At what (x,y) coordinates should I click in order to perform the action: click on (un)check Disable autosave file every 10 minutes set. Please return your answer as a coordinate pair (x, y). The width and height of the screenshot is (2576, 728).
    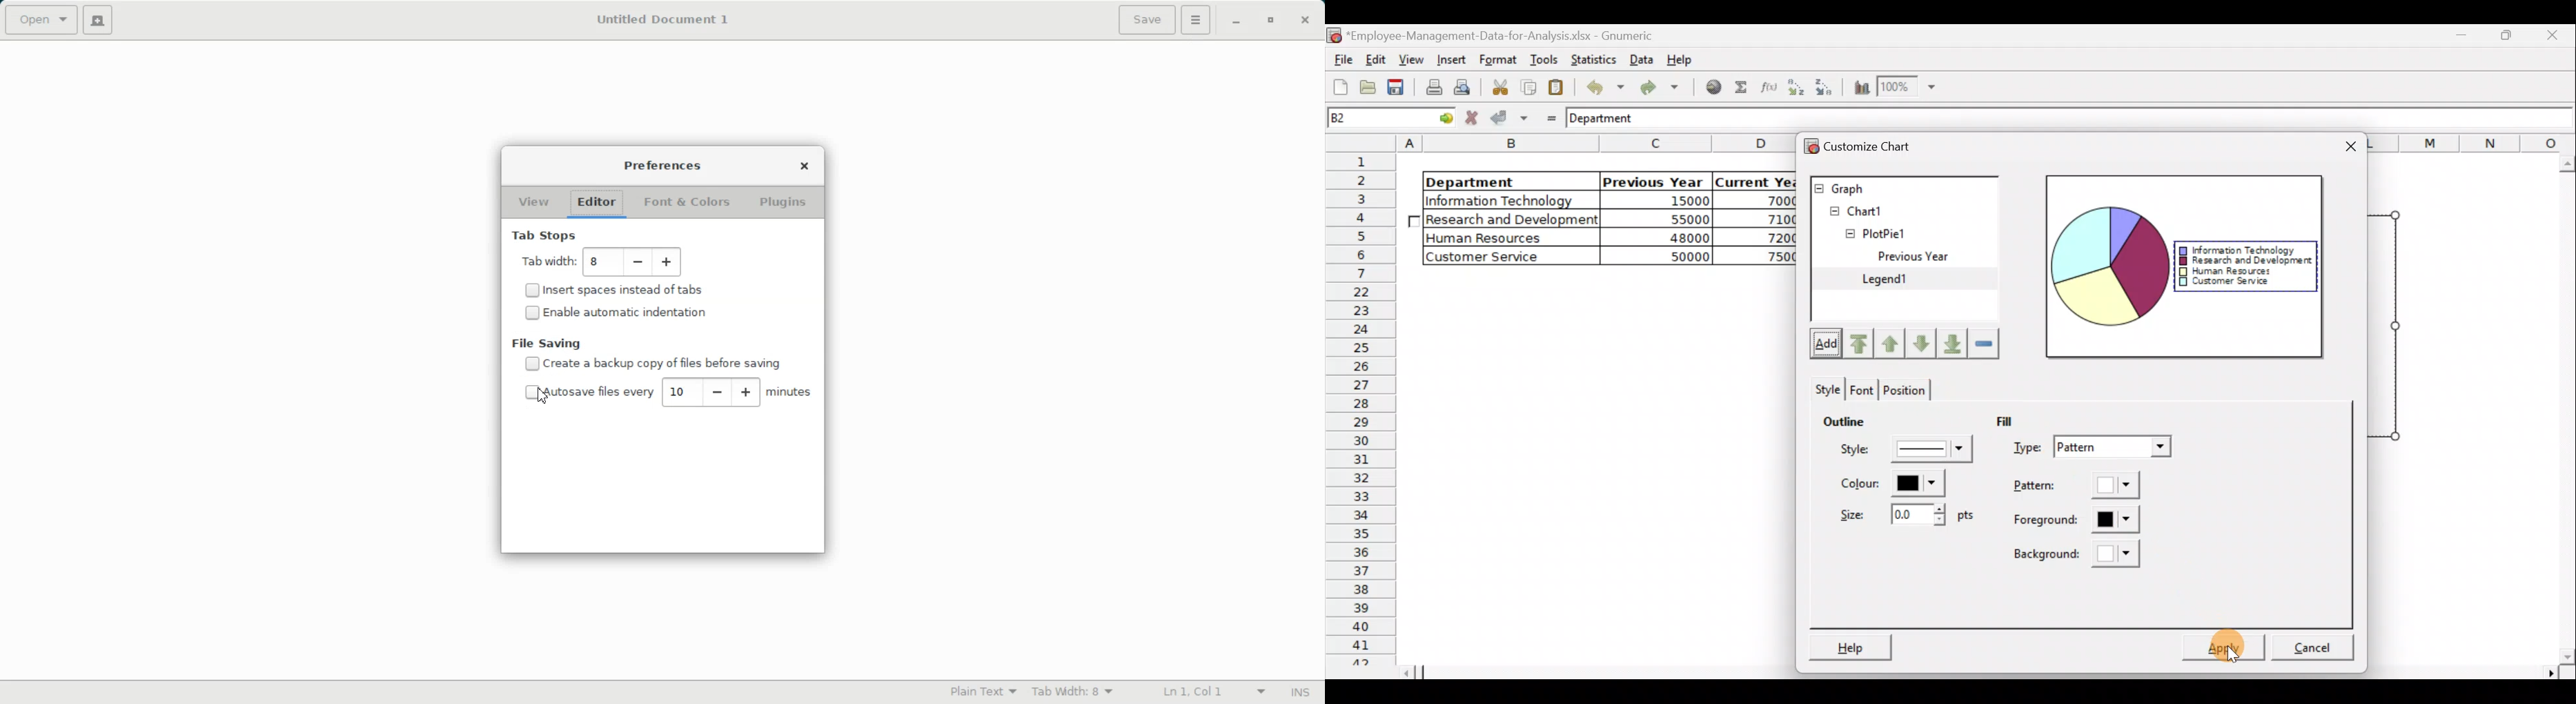
    Looking at the image, I should click on (586, 391).